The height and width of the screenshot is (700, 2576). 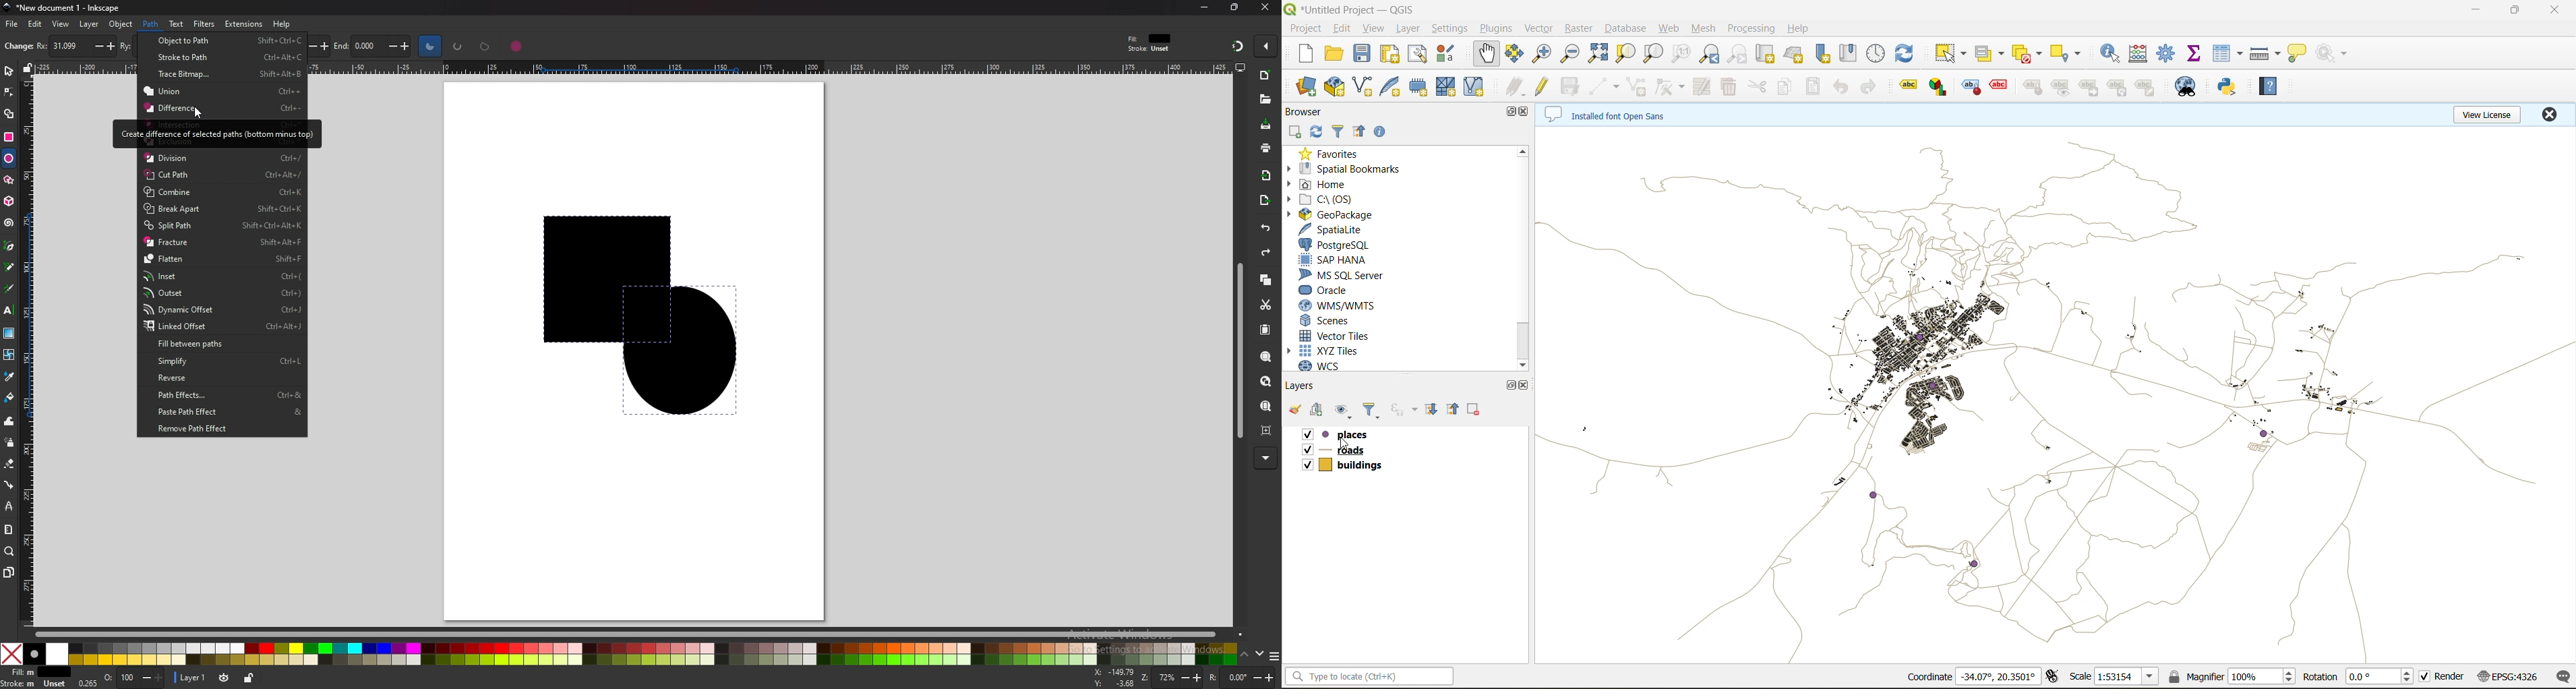 I want to click on gradient, so click(x=9, y=333).